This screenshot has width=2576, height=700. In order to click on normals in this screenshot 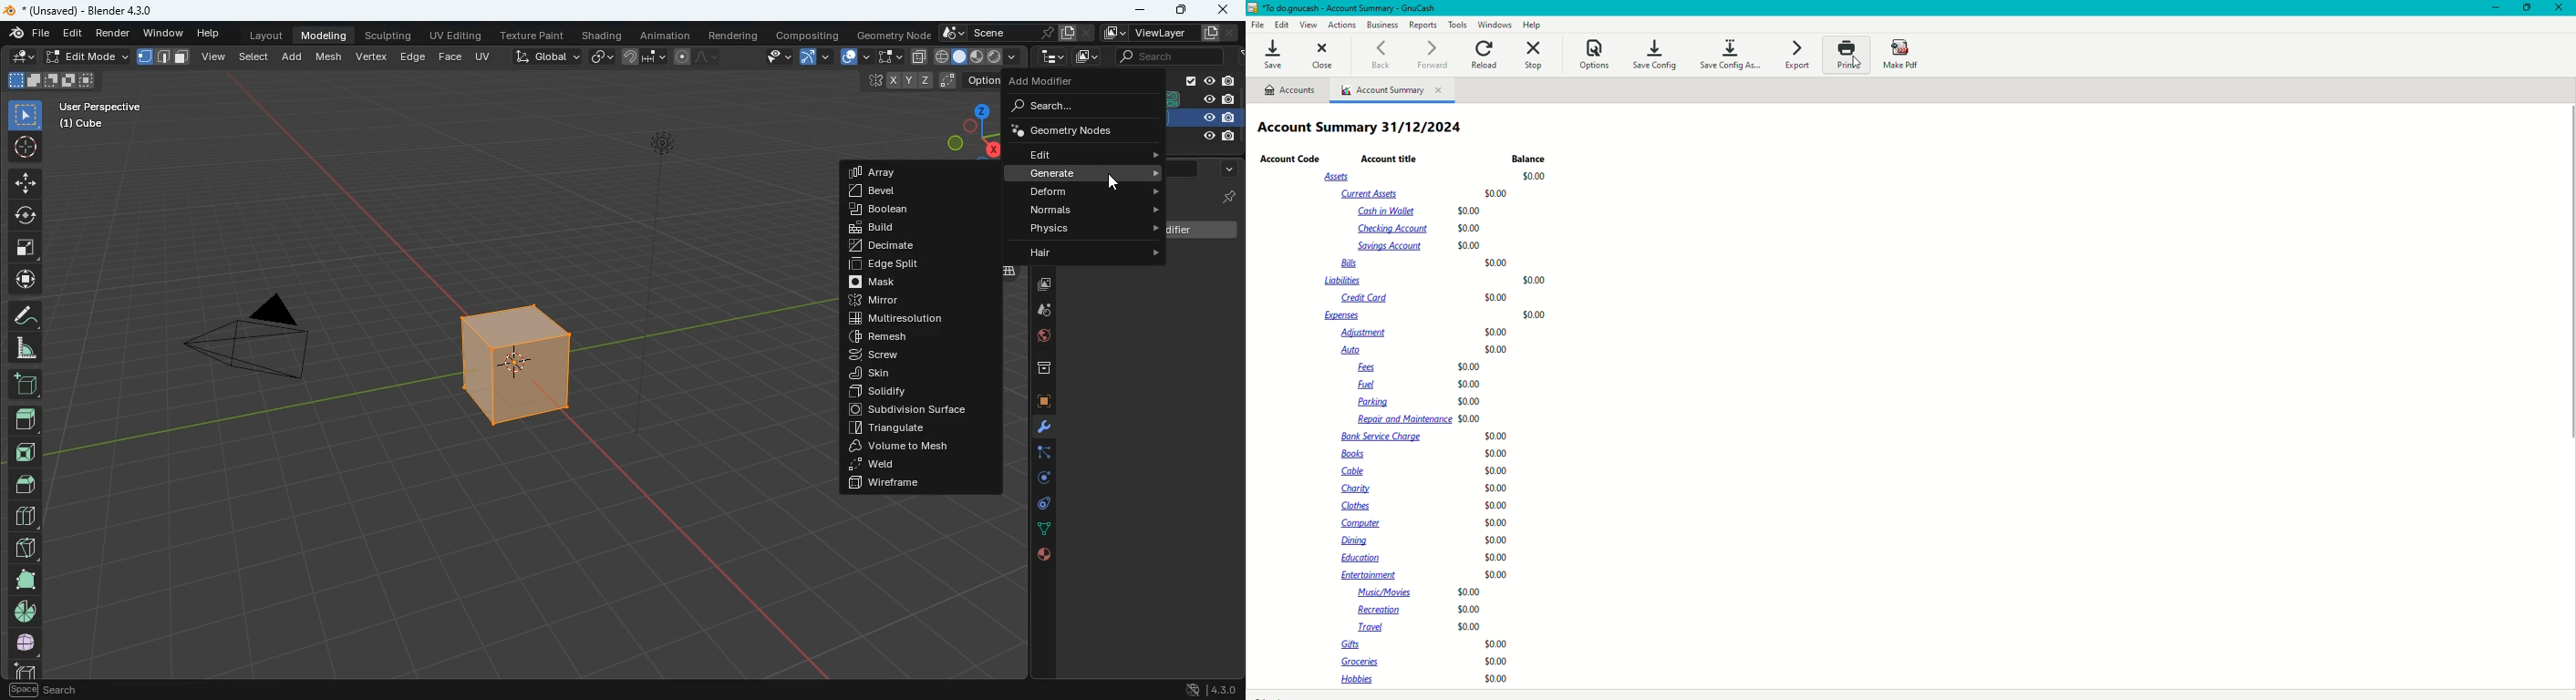, I will do `click(1072, 209)`.